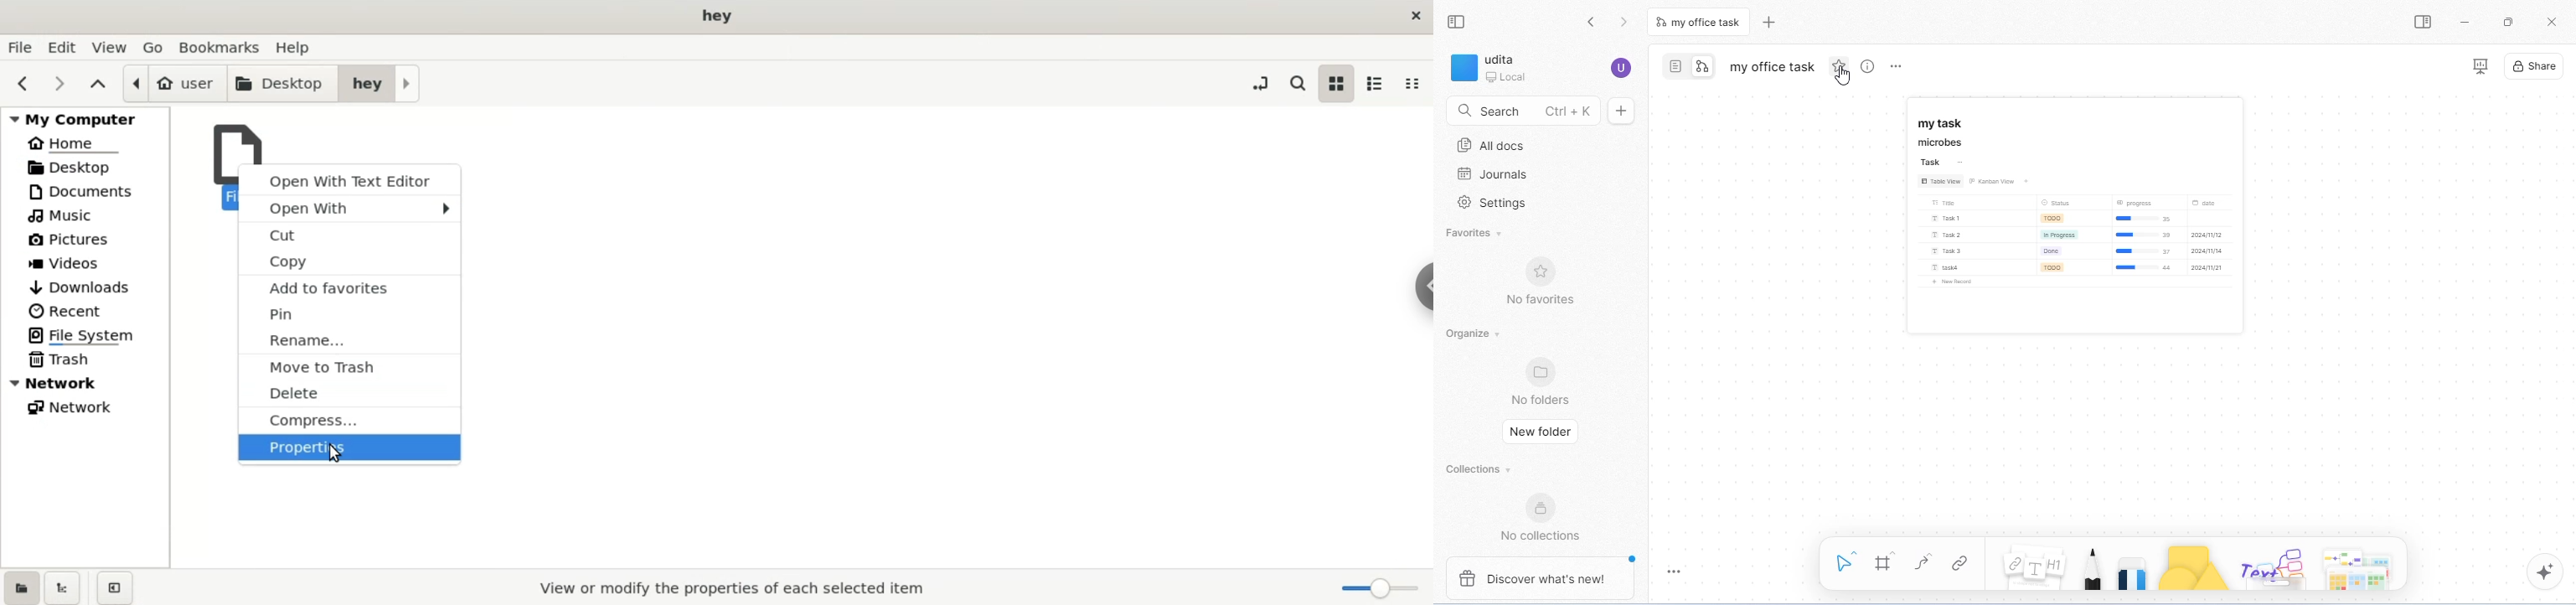 The width and height of the screenshot is (2576, 616). What do you see at coordinates (1593, 23) in the screenshot?
I see `go back` at bounding box center [1593, 23].